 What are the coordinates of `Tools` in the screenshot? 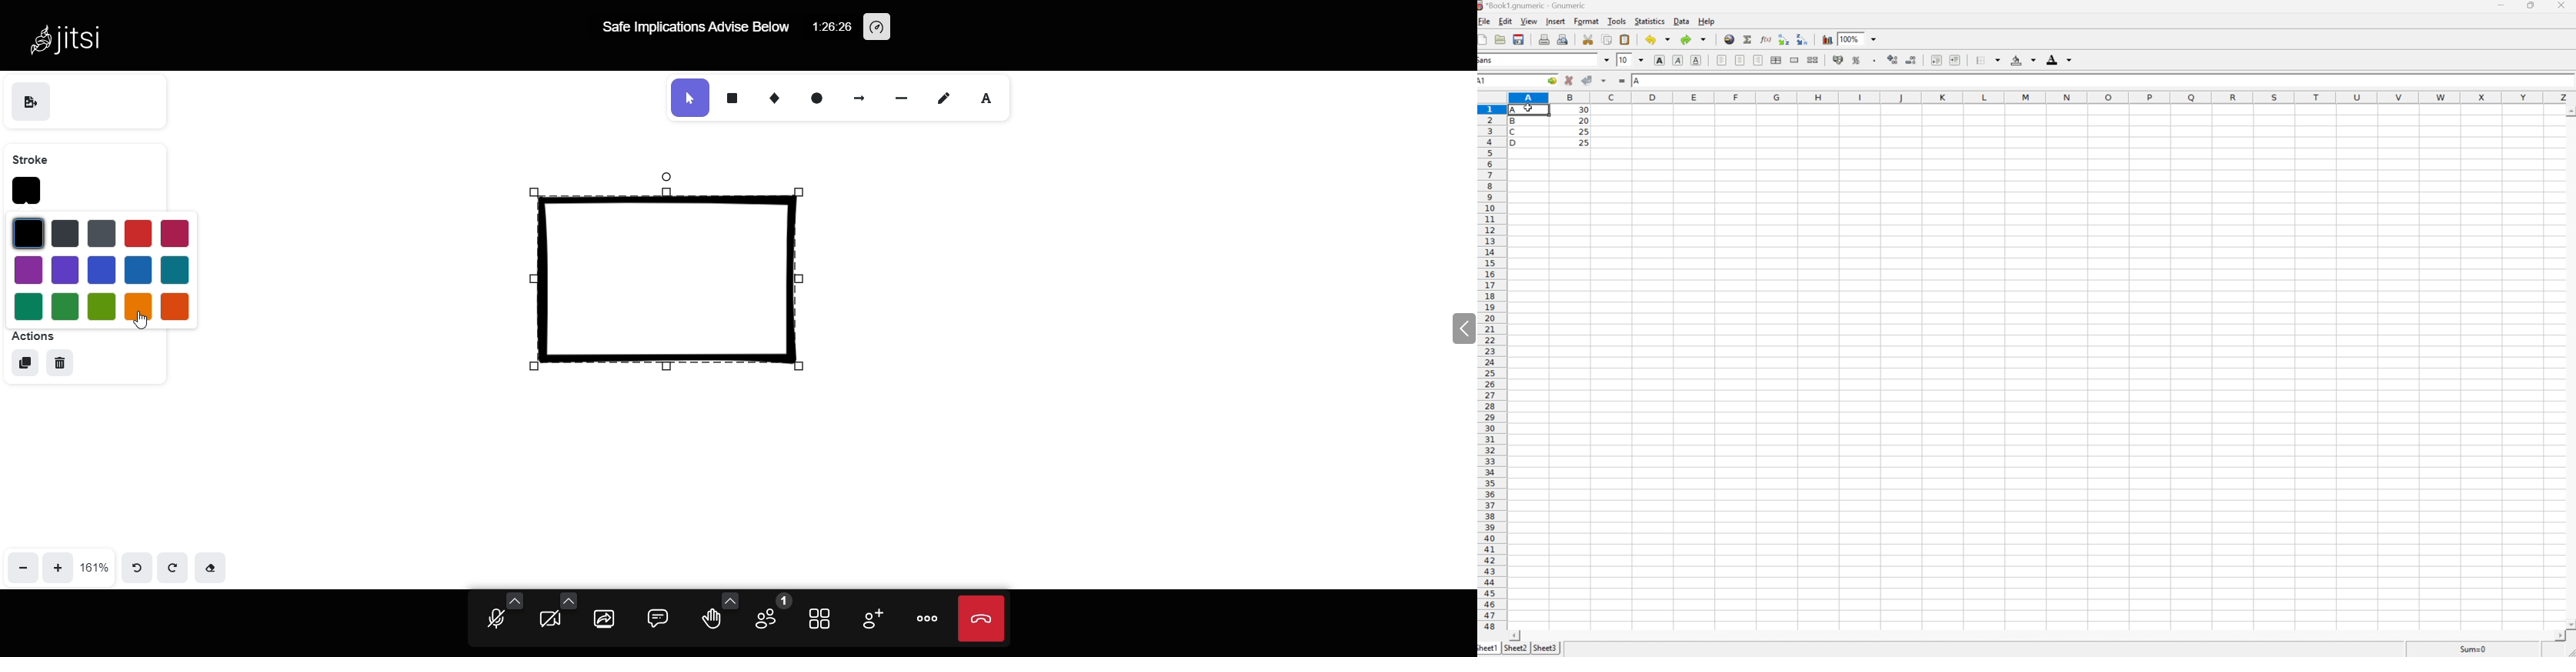 It's located at (1617, 21).